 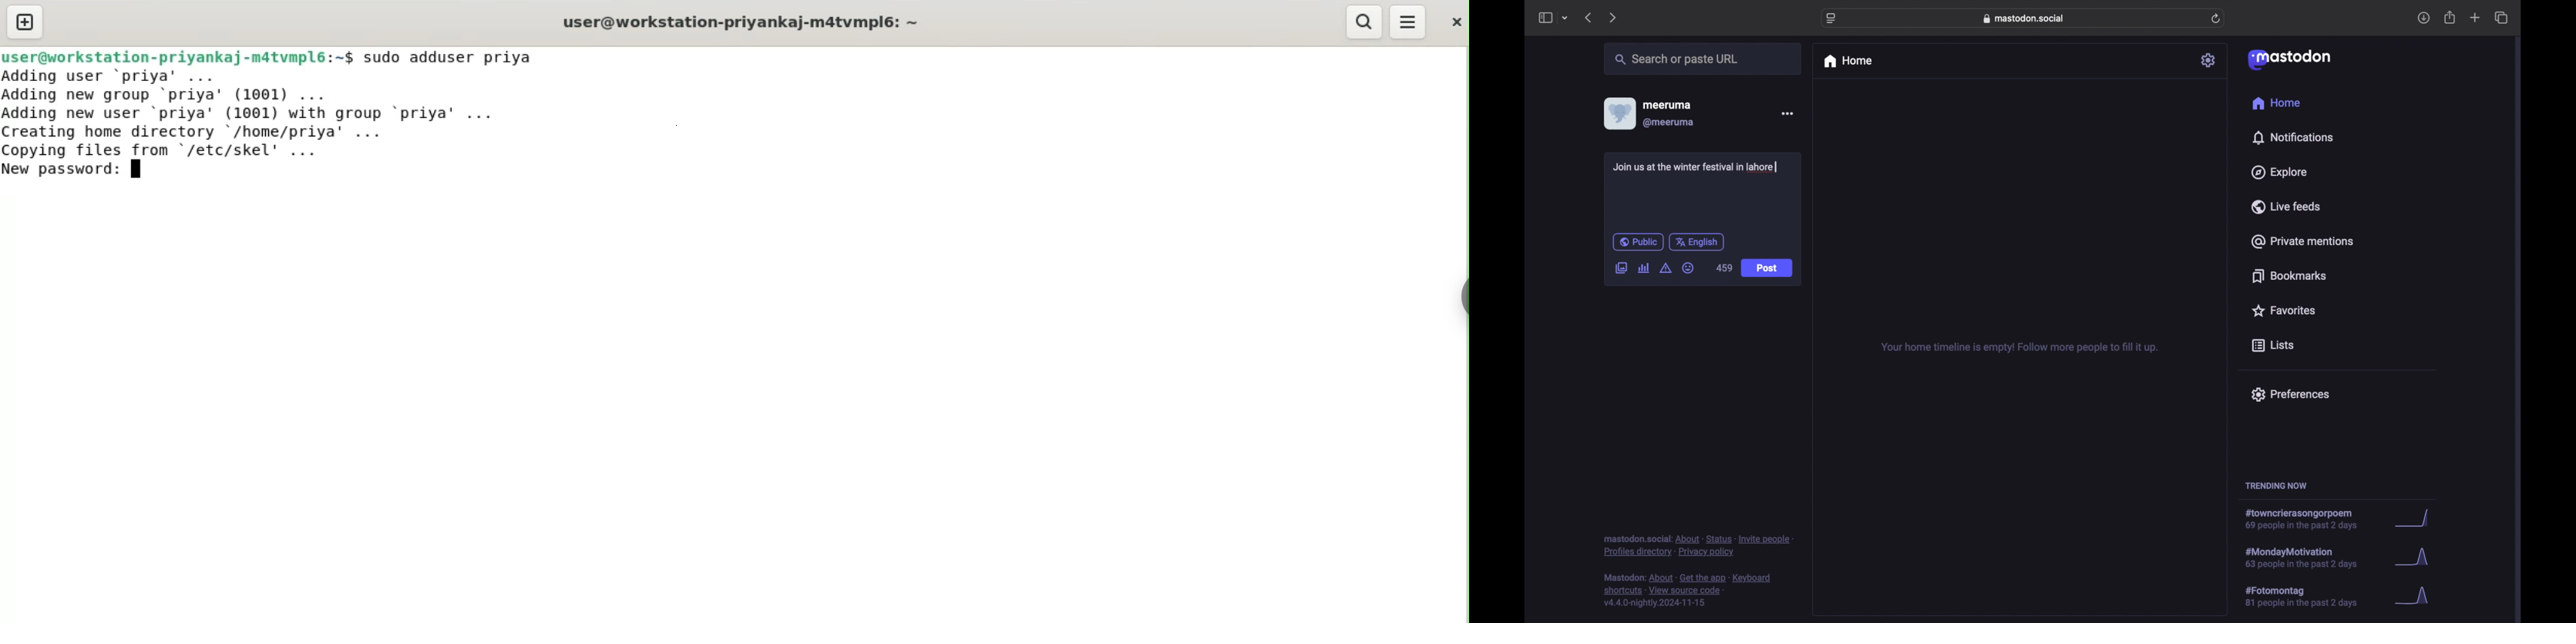 I want to click on next, so click(x=1614, y=17).